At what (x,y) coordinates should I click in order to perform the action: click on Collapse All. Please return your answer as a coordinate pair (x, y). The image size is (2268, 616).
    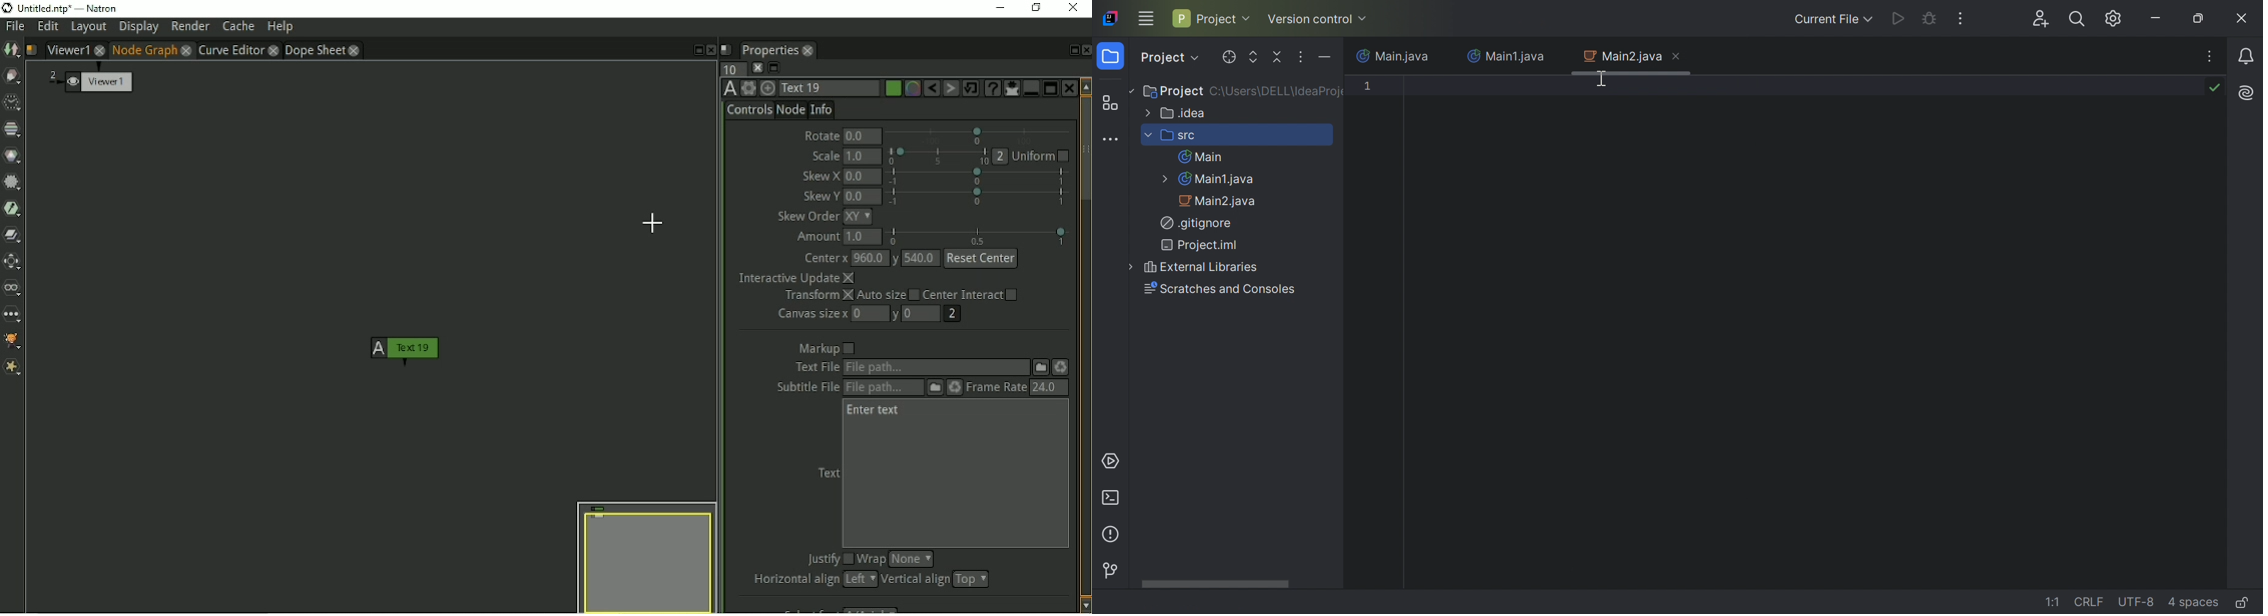
    Looking at the image, I should click on (1278, 58).